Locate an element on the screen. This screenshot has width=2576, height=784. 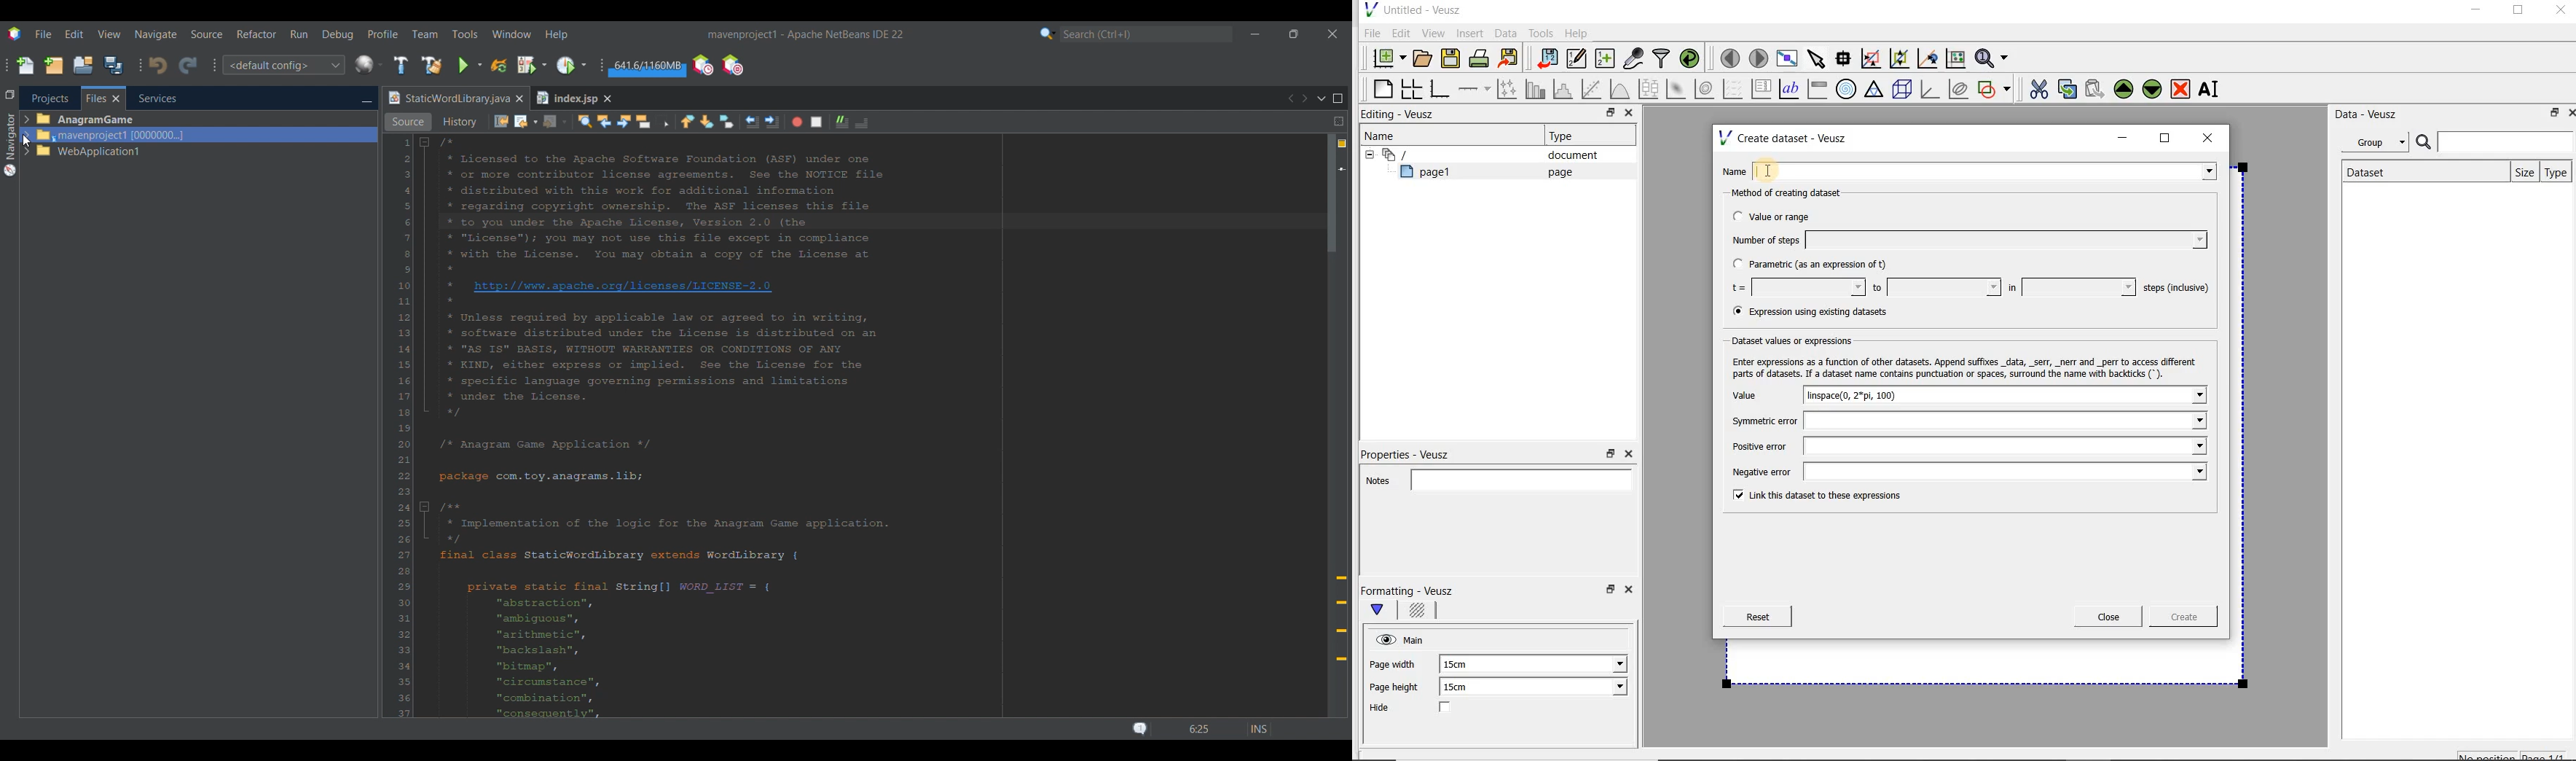
minimize is located at coordinates (2475, 12).